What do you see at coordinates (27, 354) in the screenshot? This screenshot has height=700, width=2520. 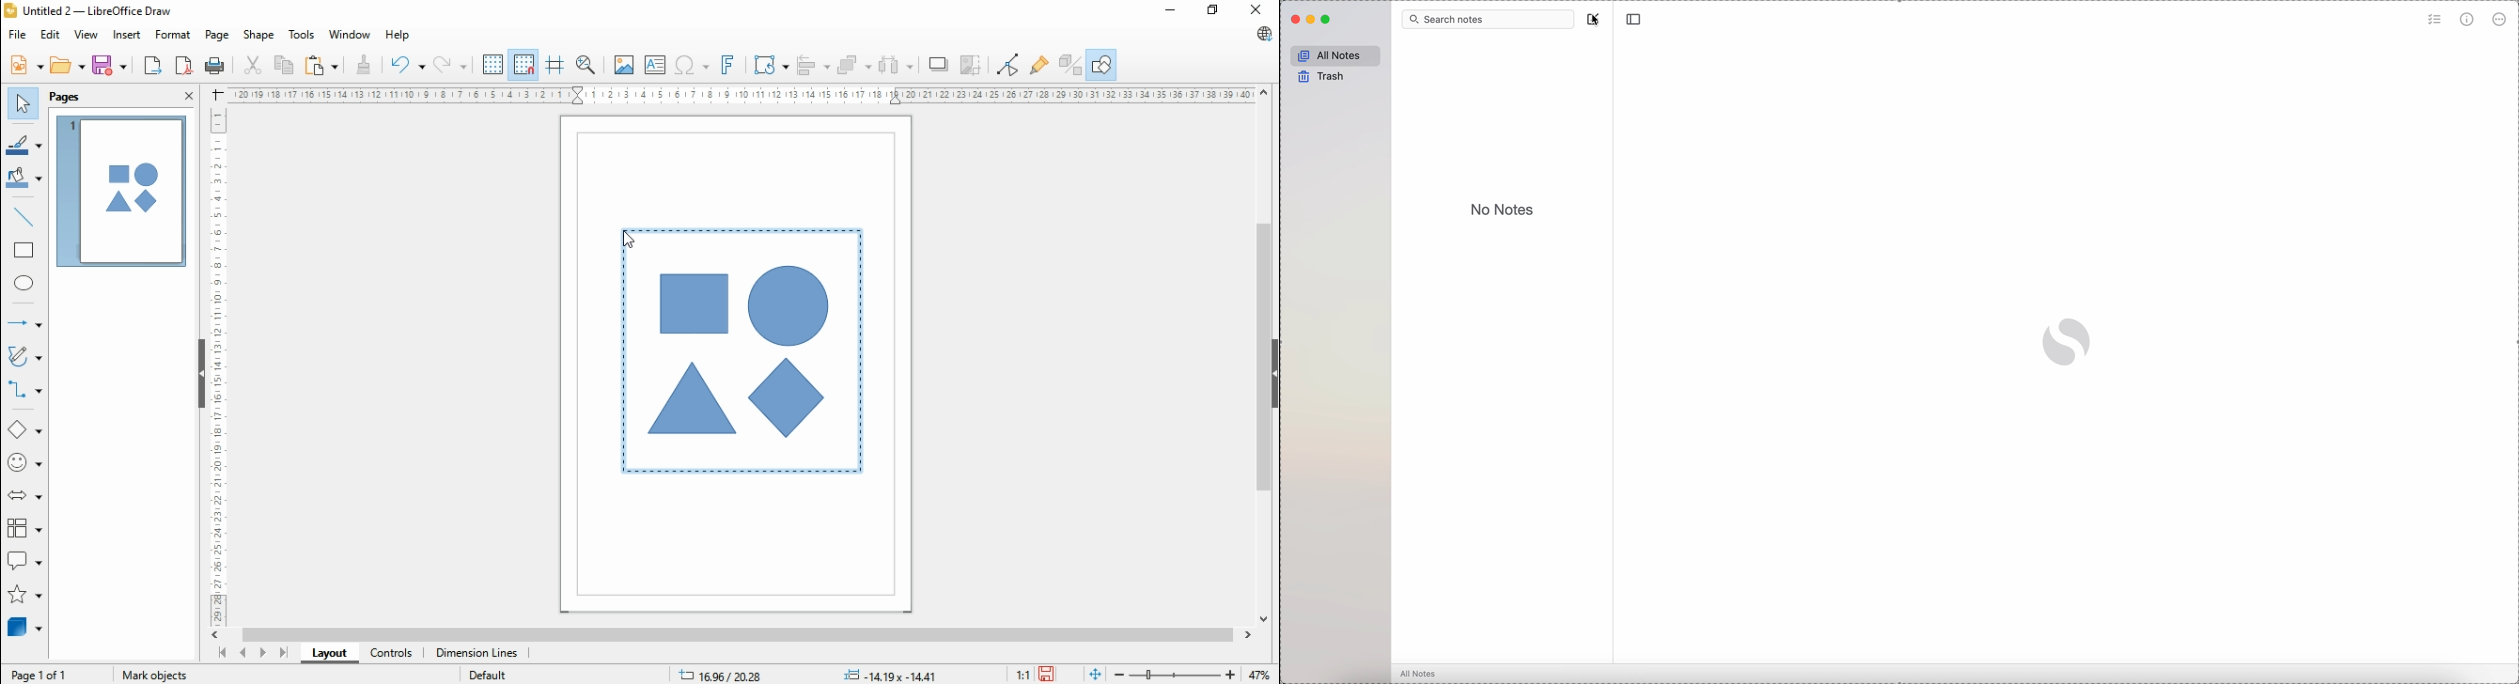 I see `curves and polygons` at bounding box center [27, 354].